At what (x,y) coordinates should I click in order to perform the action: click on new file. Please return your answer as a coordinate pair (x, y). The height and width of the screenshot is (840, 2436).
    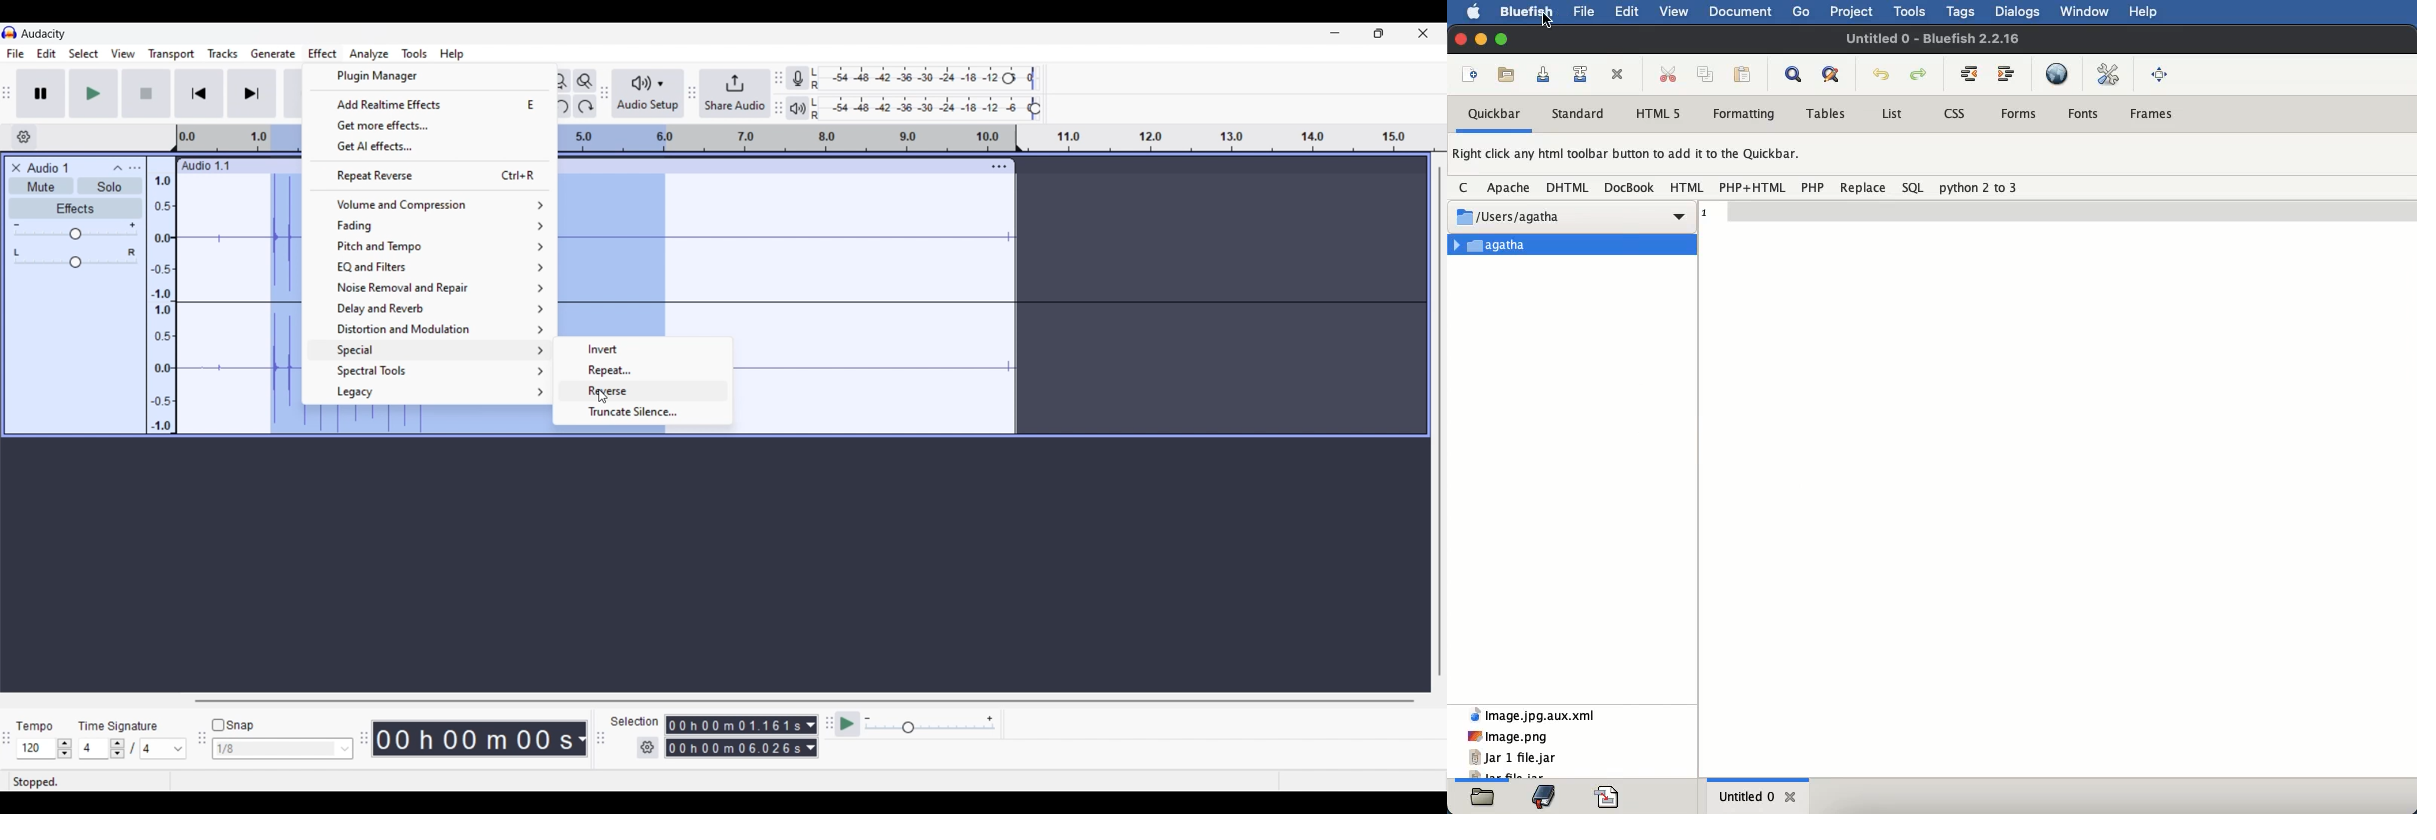
    Looking at the image, I should click on (1471, 77).